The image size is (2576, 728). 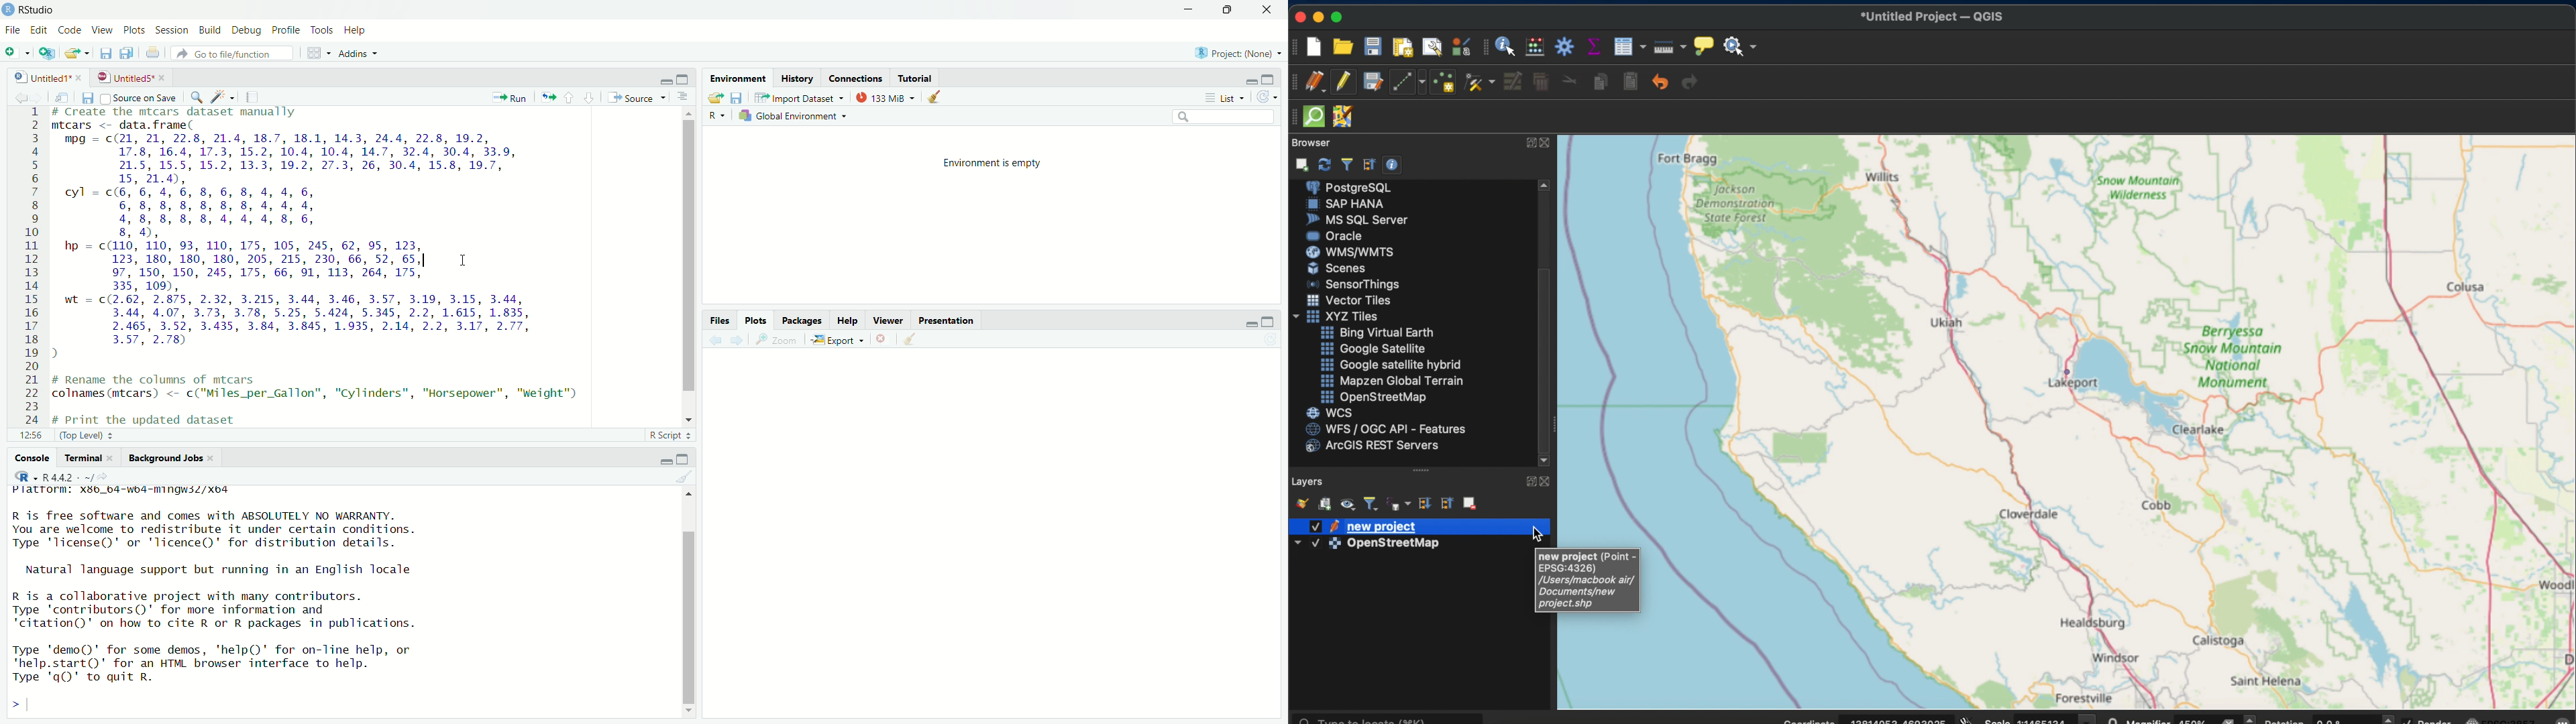 I want to click on minimise, so click(x=666, y=80).